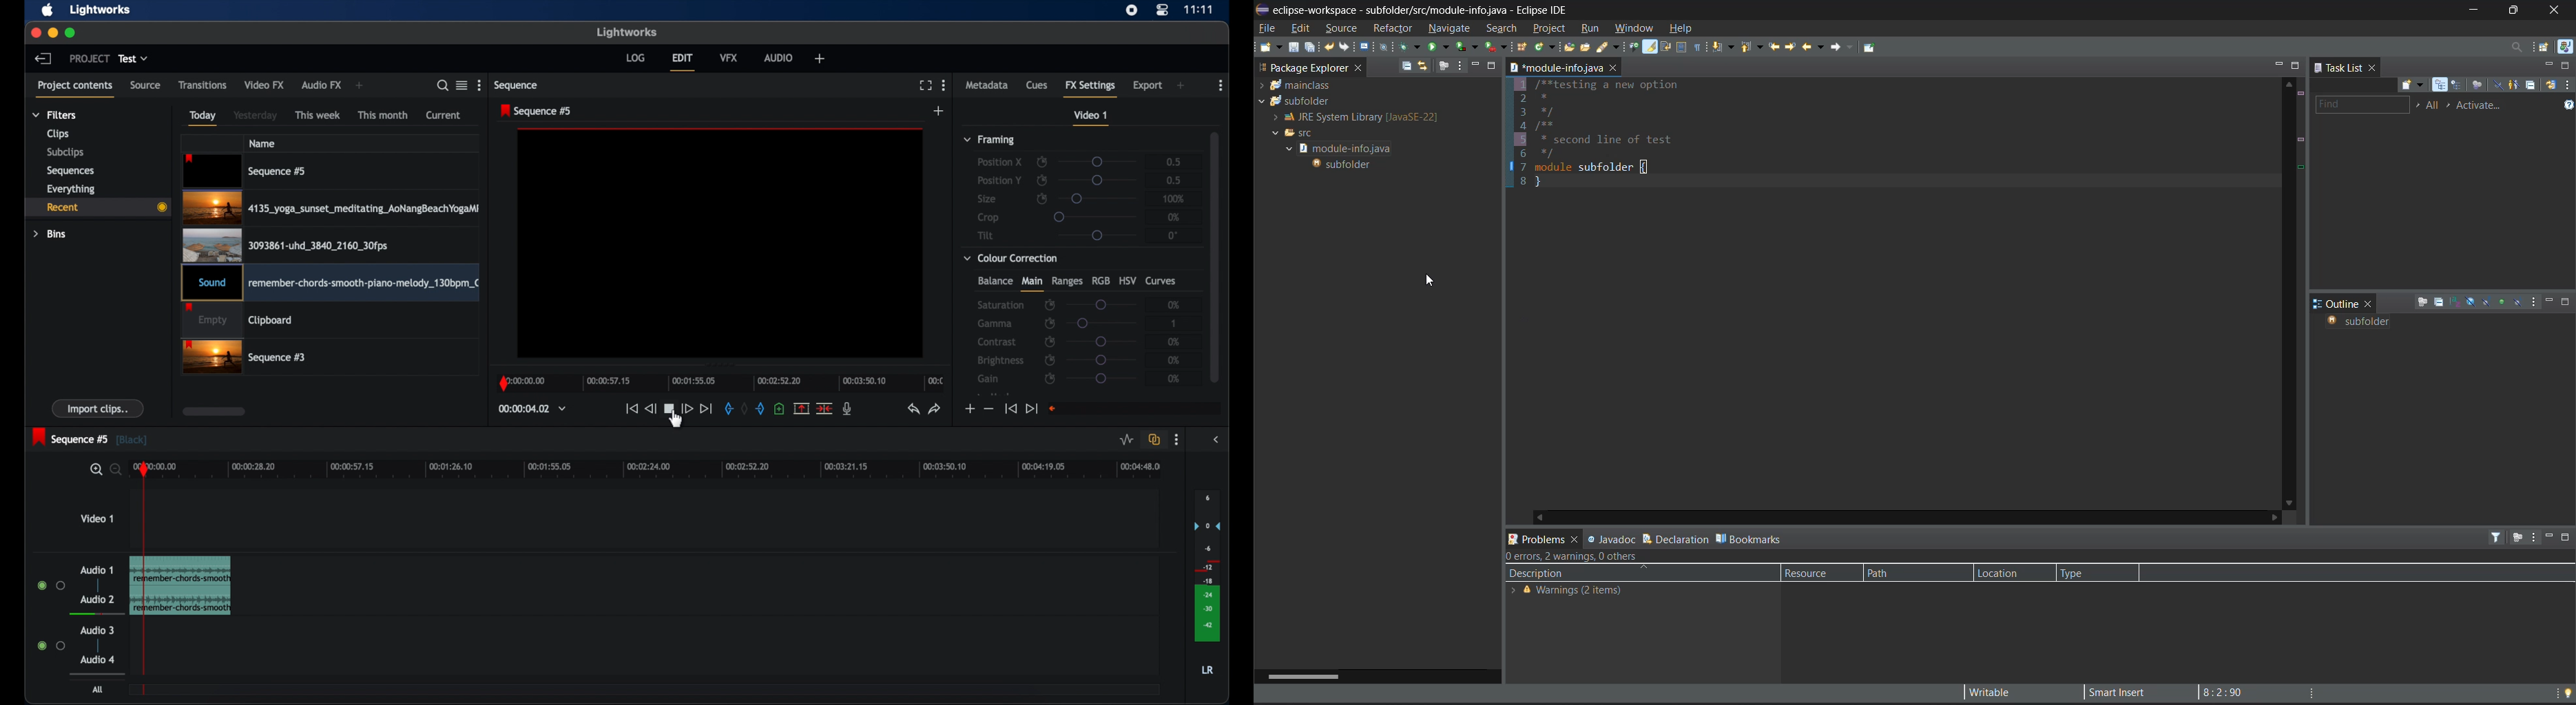  Describe the element at coordinates (2487, 303) in the screenshot. I see `hide static fields and methods` at that location.